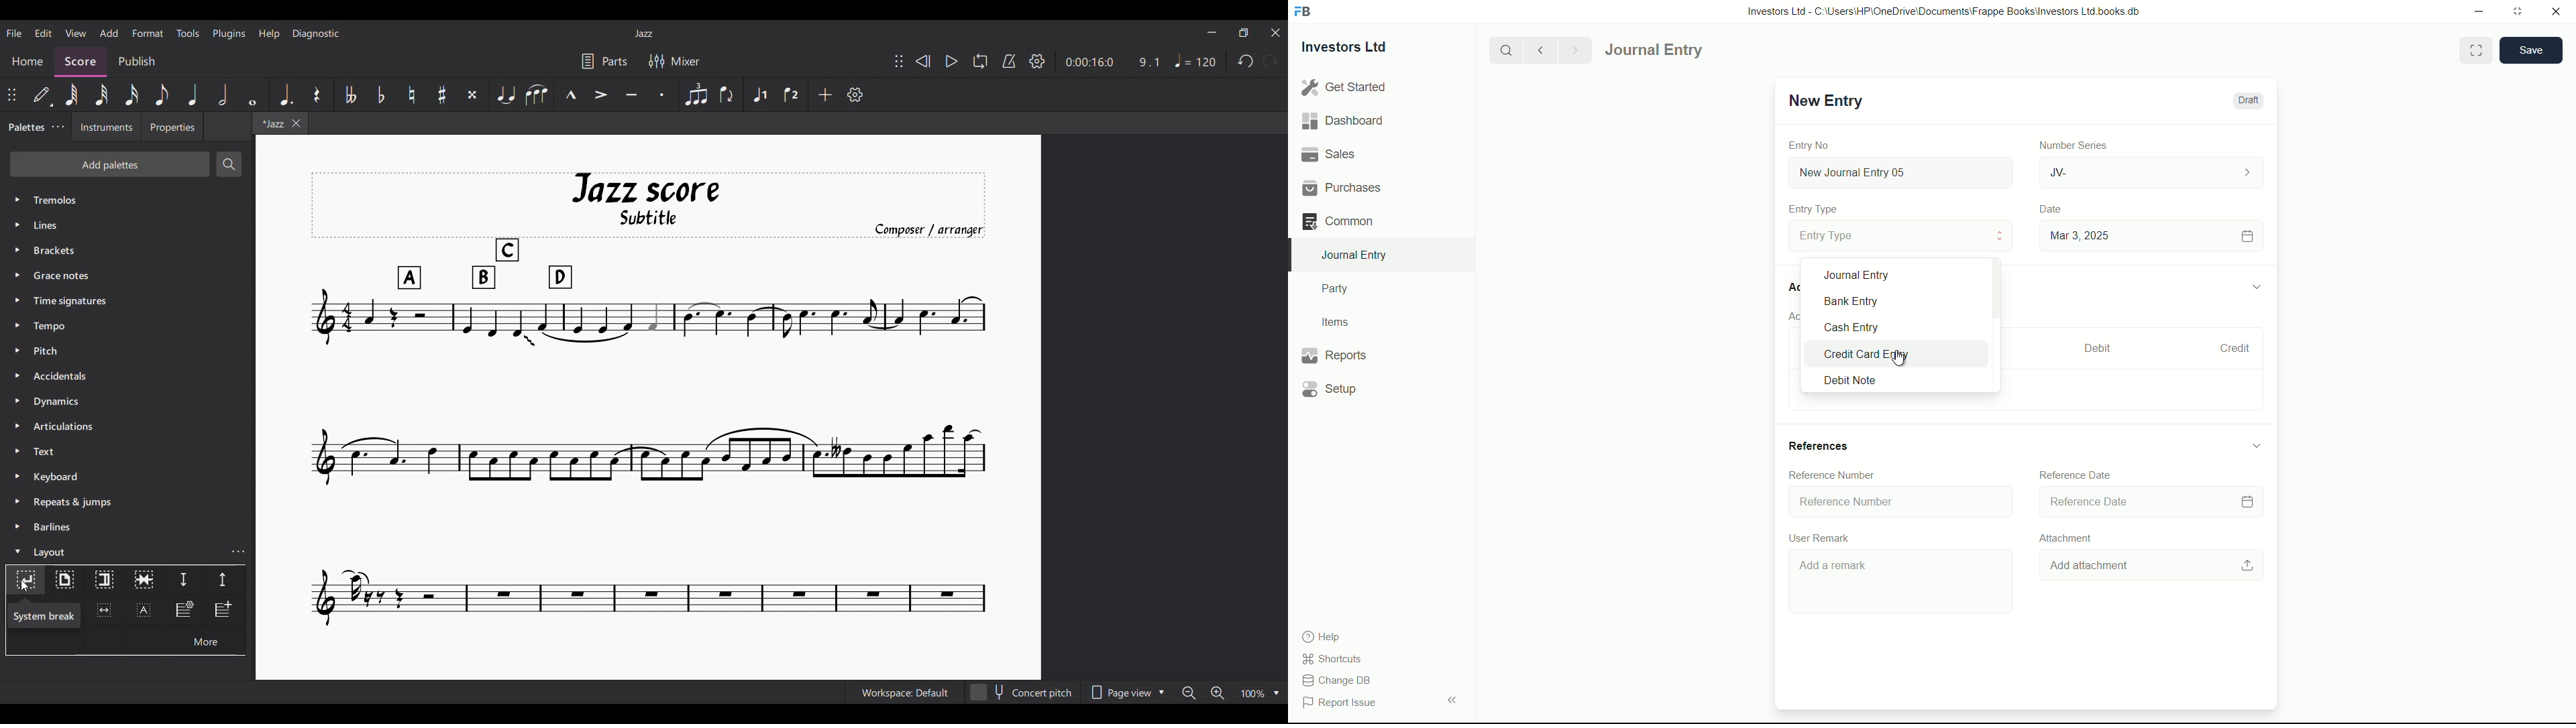 This screenshot has width=2576, height=728. Describe the element at coordinates (643, 34) in the screenshot. I see `Jazz` at that location.